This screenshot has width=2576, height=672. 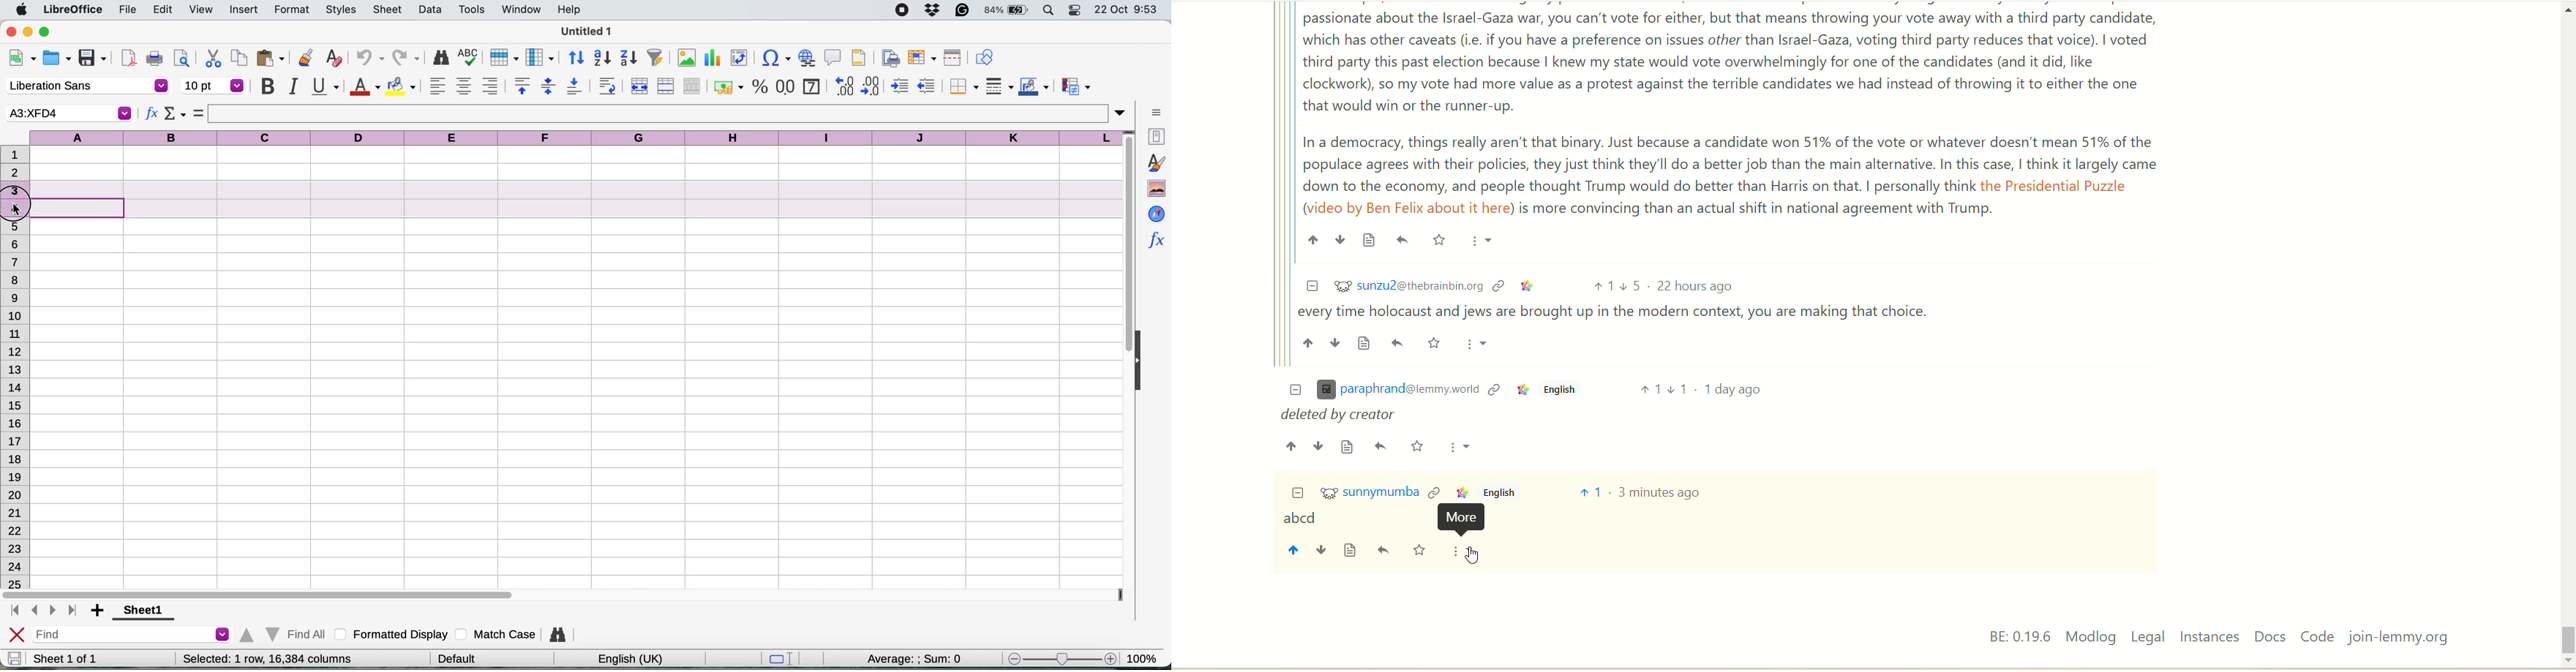 What do you see at coordinates (99, 611) in the screenshot?
I see `add sheet` at bounding box center [99, 611].